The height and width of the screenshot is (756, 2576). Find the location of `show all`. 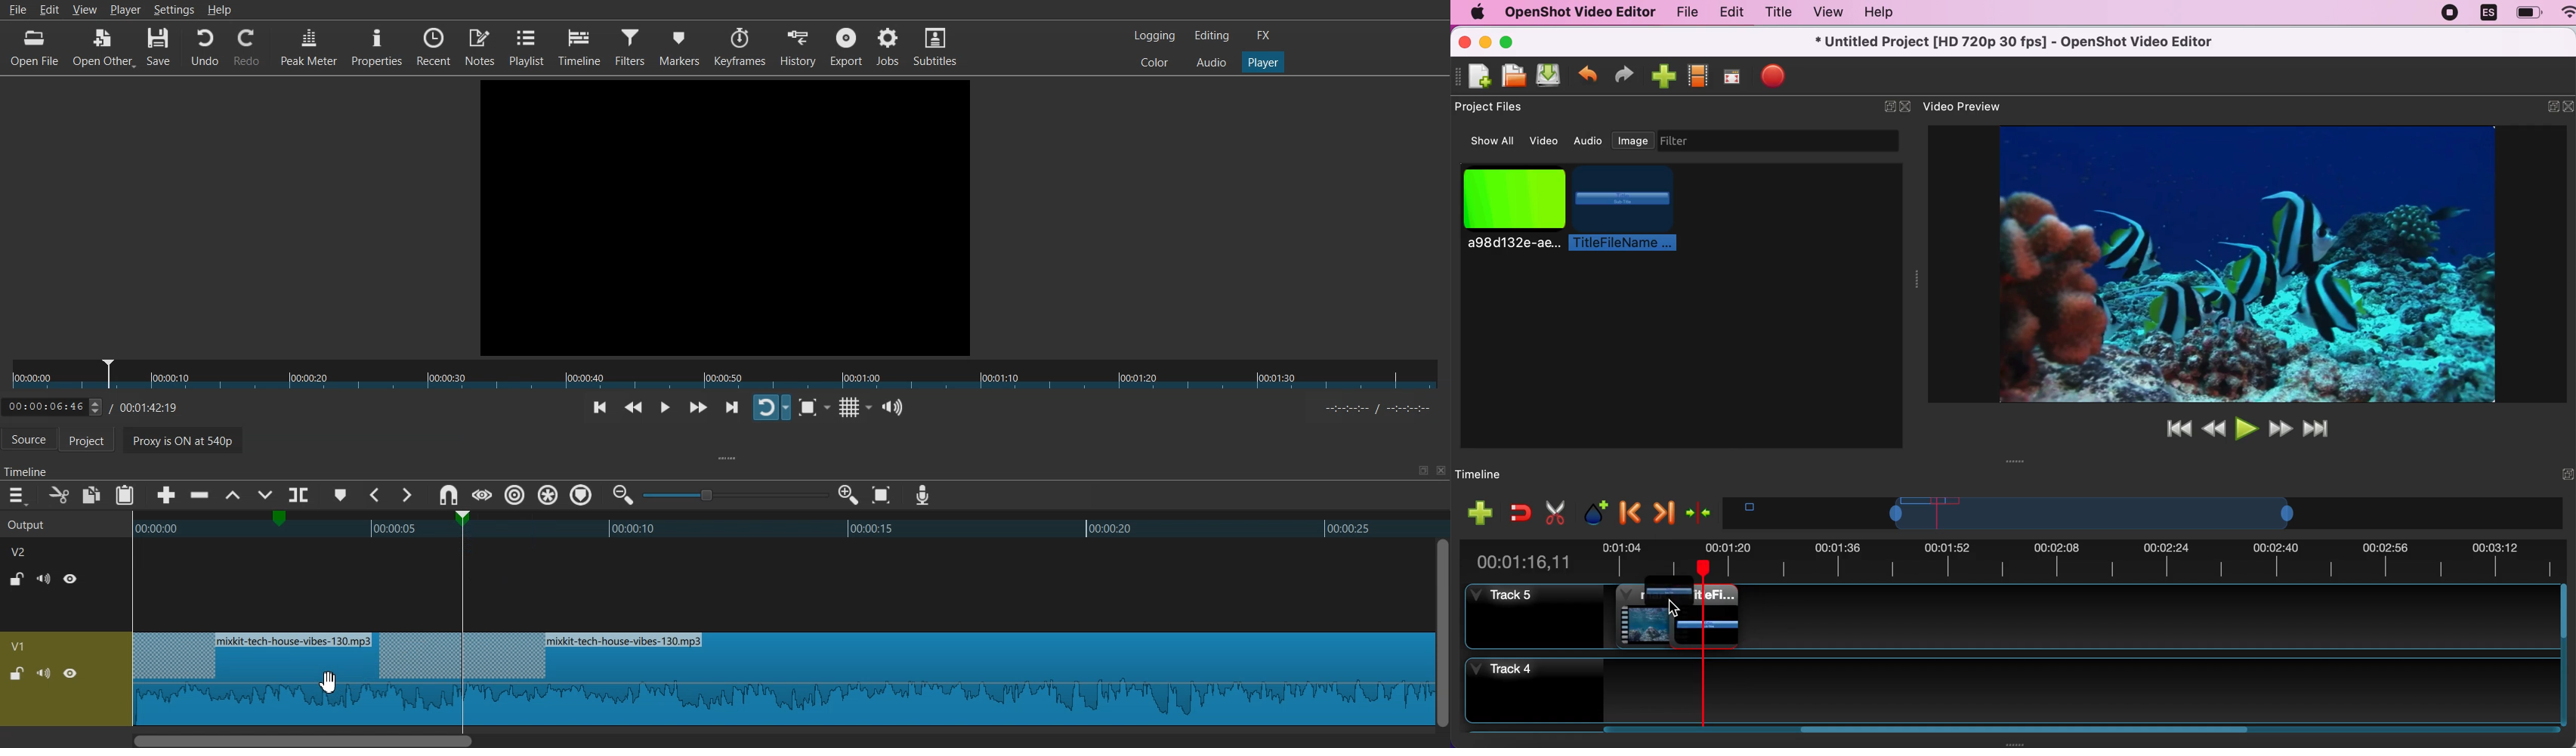

show all is located at coordinates (1487, 141).